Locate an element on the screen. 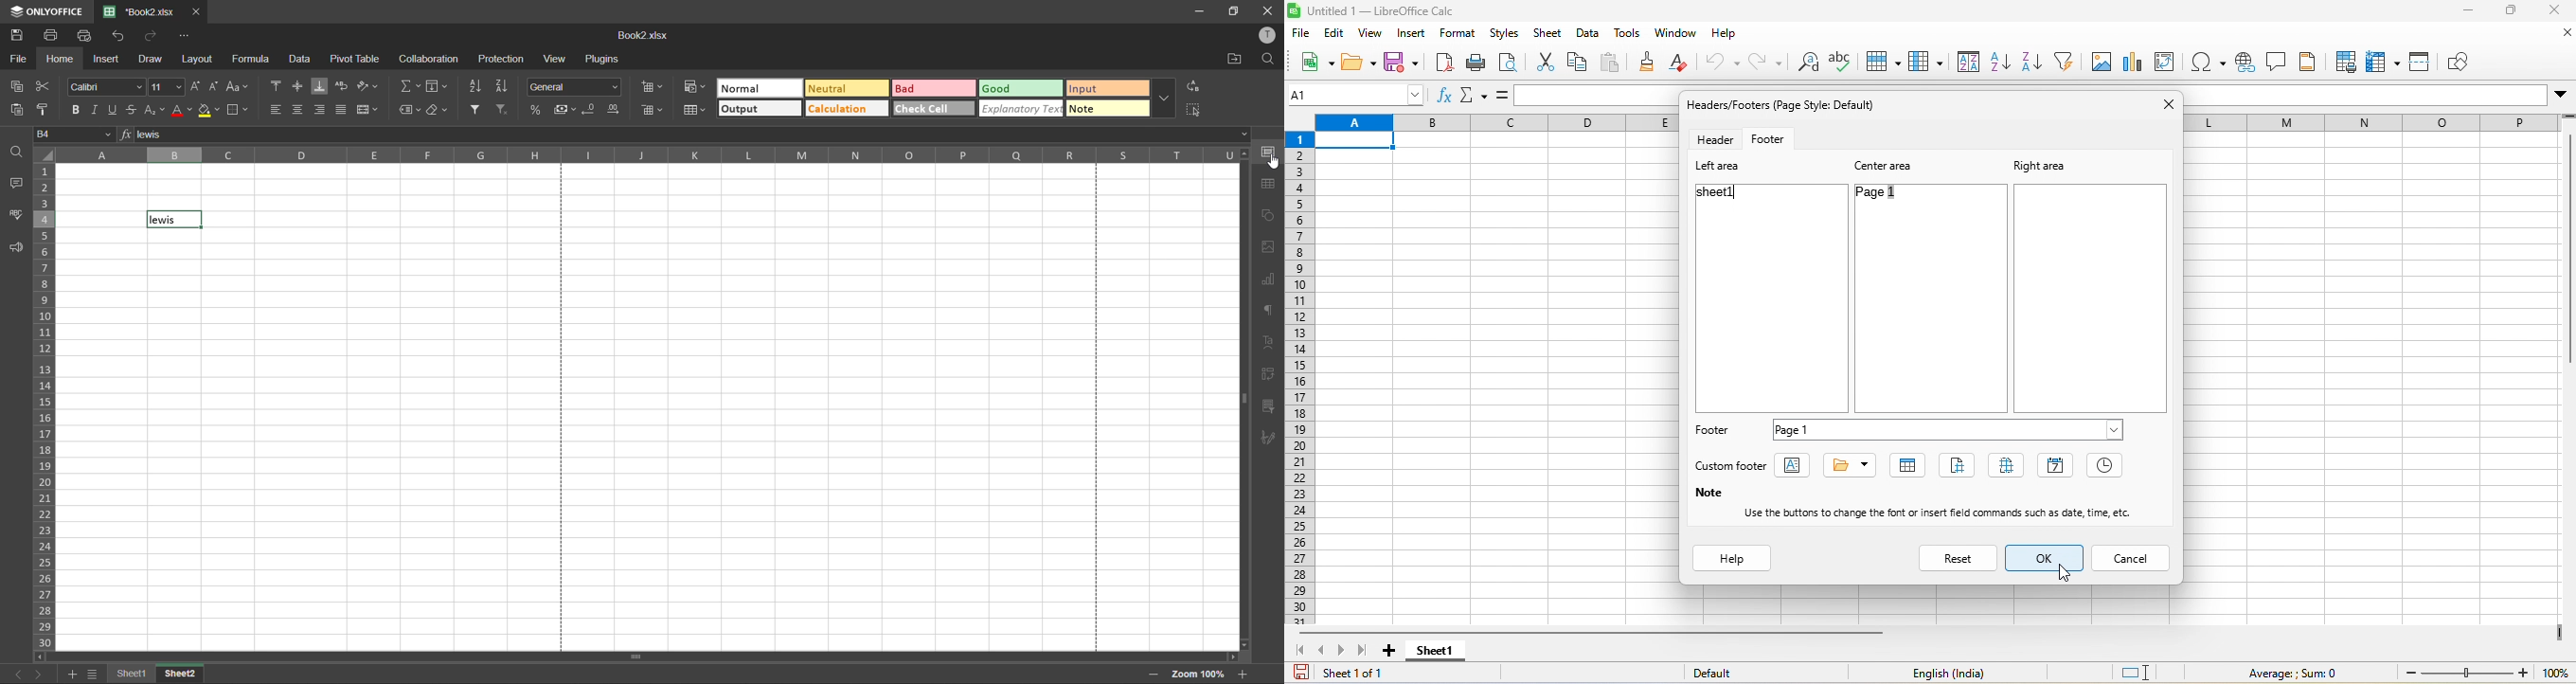  print area is located at coordinates (2344, 62).